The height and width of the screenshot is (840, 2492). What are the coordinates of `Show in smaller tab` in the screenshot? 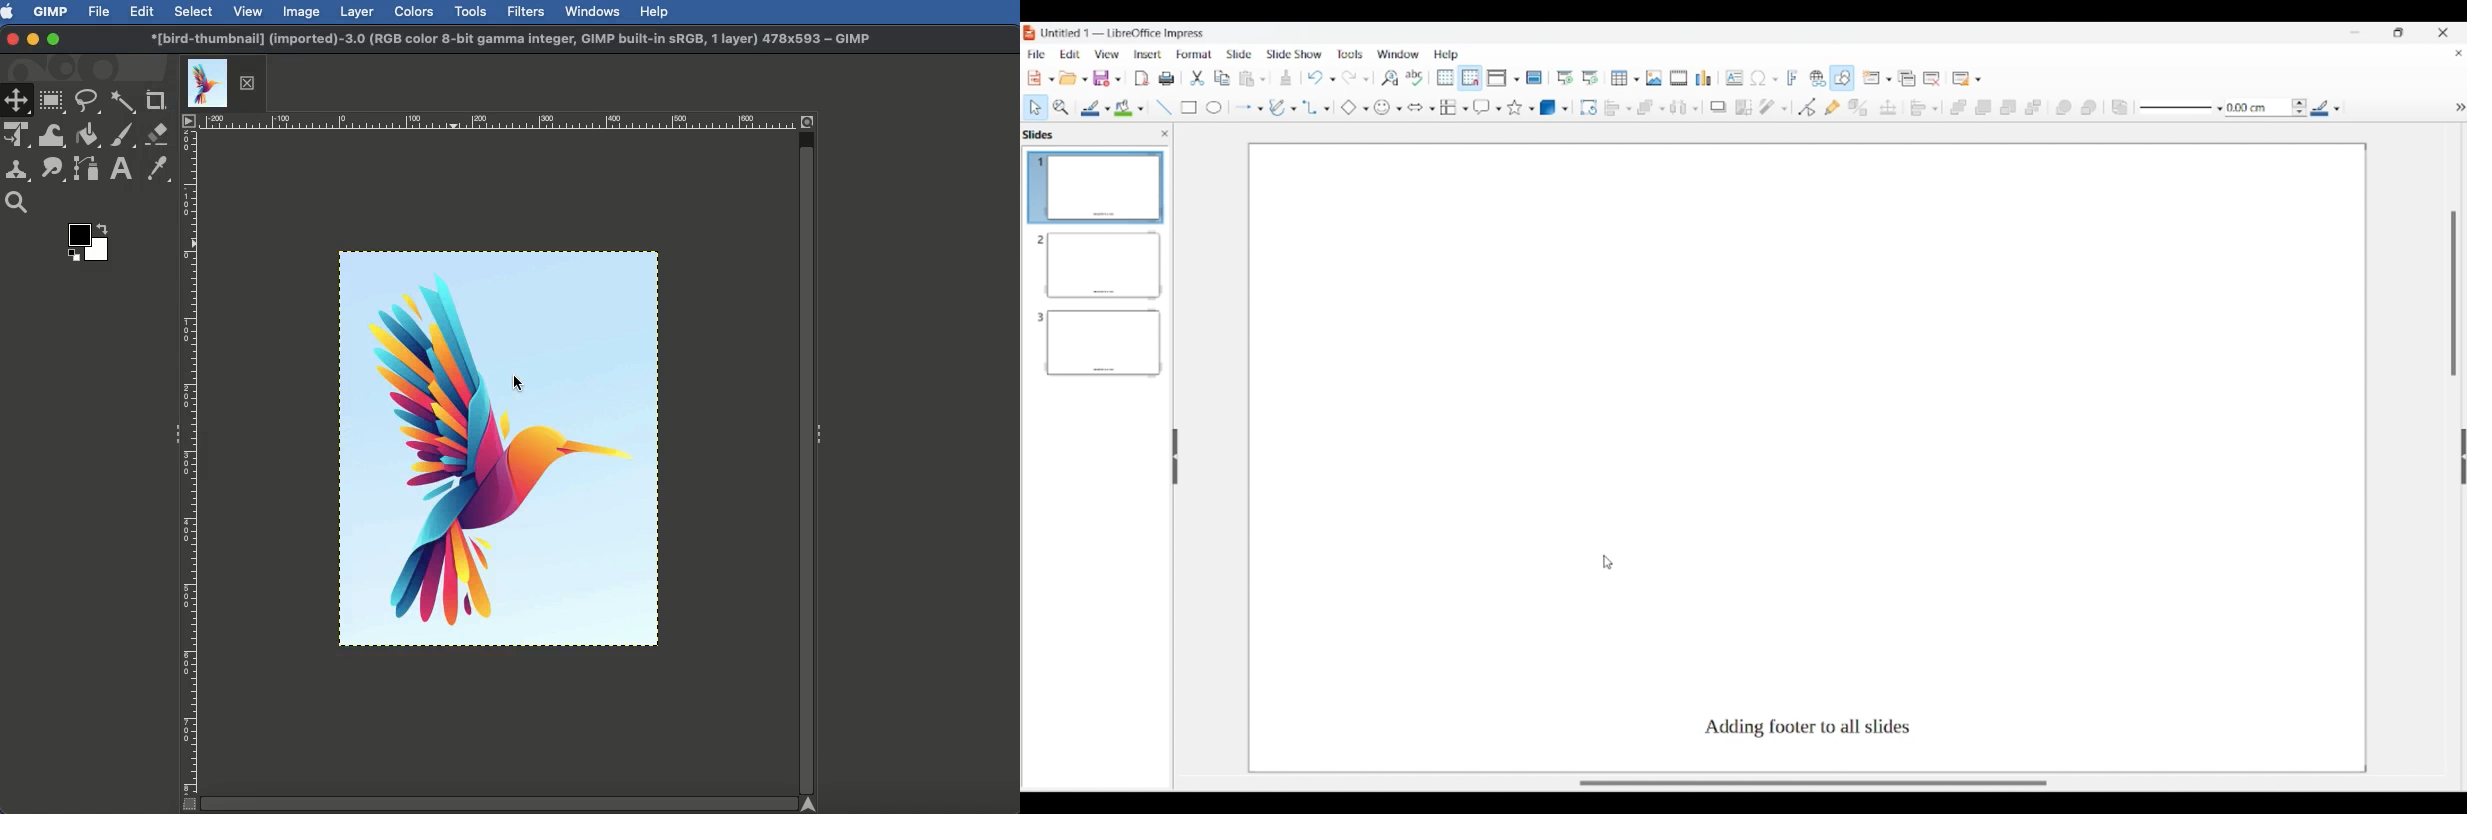 It's located at (2399, 32).